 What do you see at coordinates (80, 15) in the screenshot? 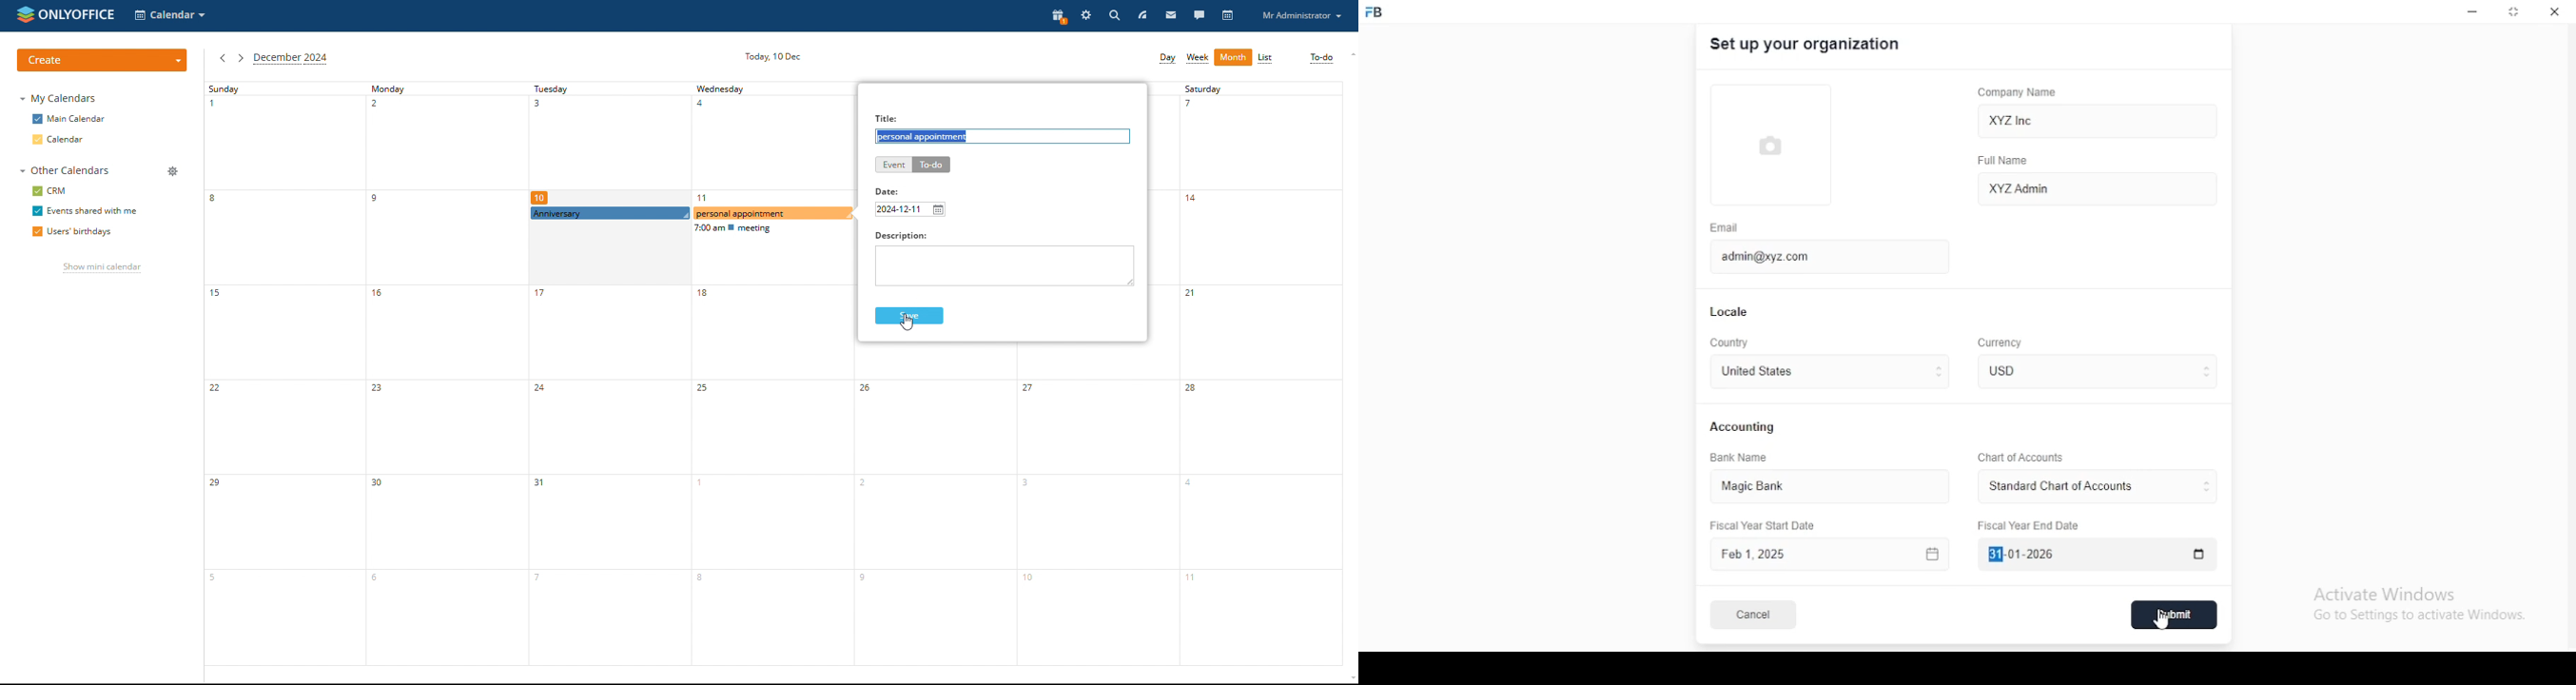
I see `onlyoffice` at bounding box center [80, 15].